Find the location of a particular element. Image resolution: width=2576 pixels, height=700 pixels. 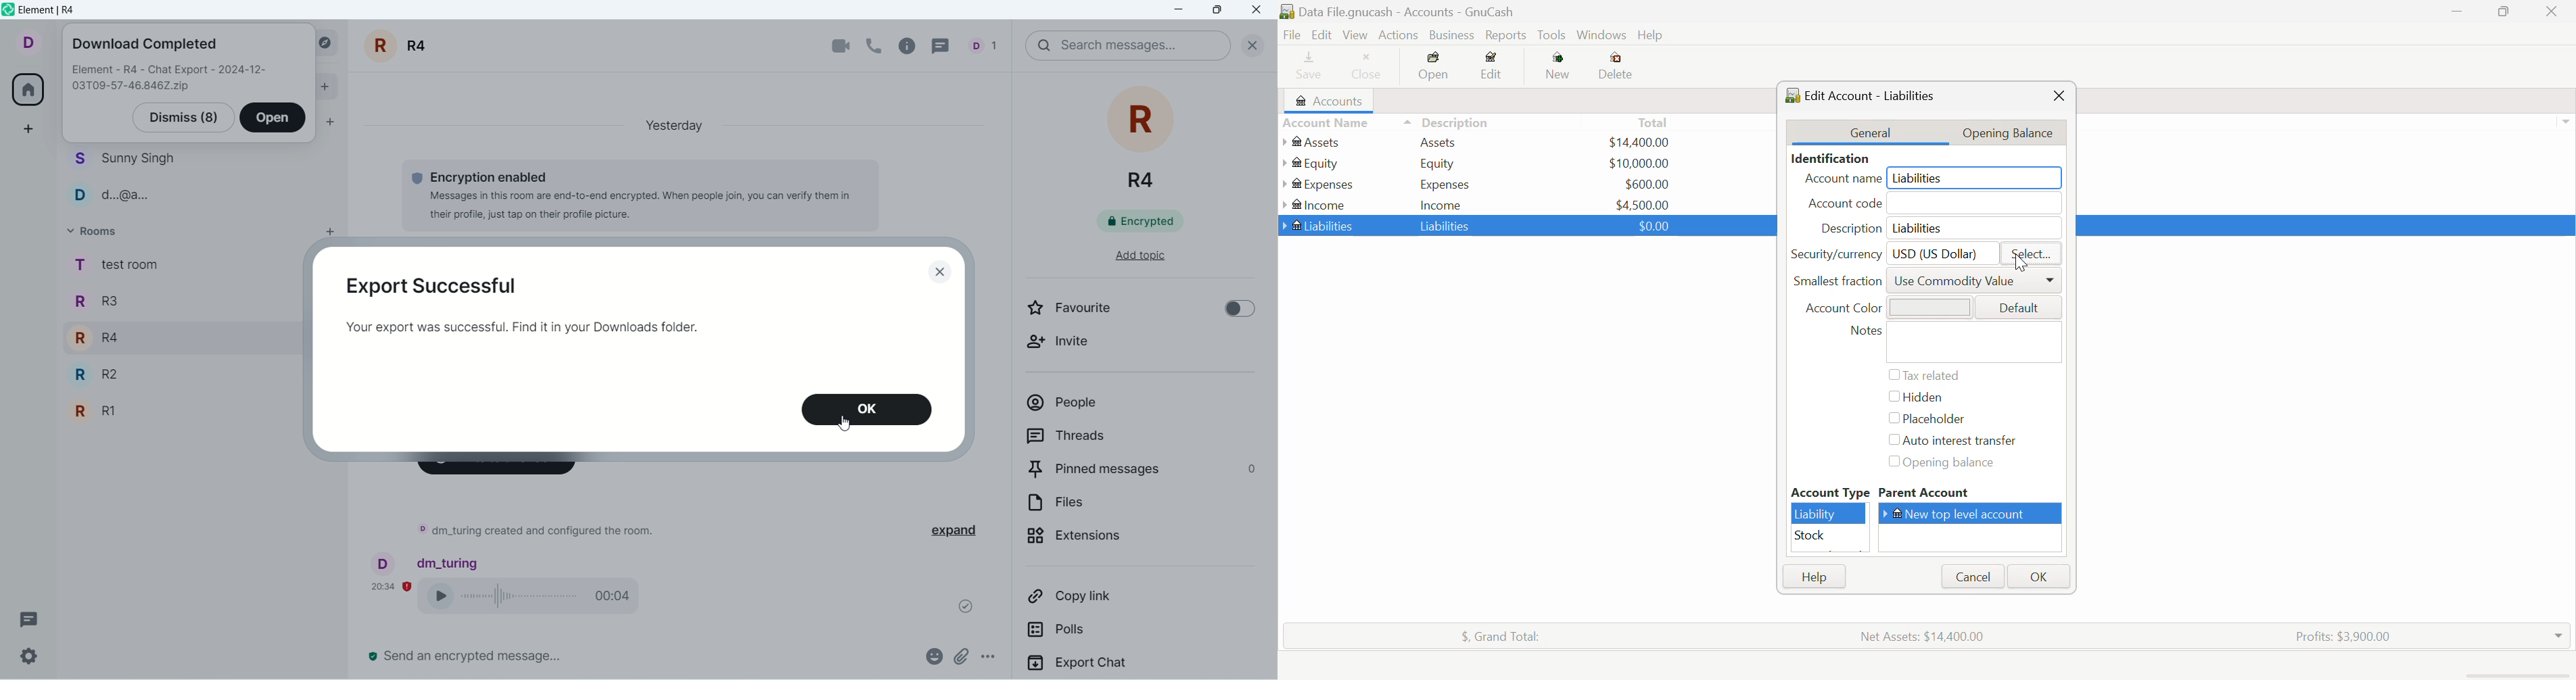

close is located at coordinates (943, 272).